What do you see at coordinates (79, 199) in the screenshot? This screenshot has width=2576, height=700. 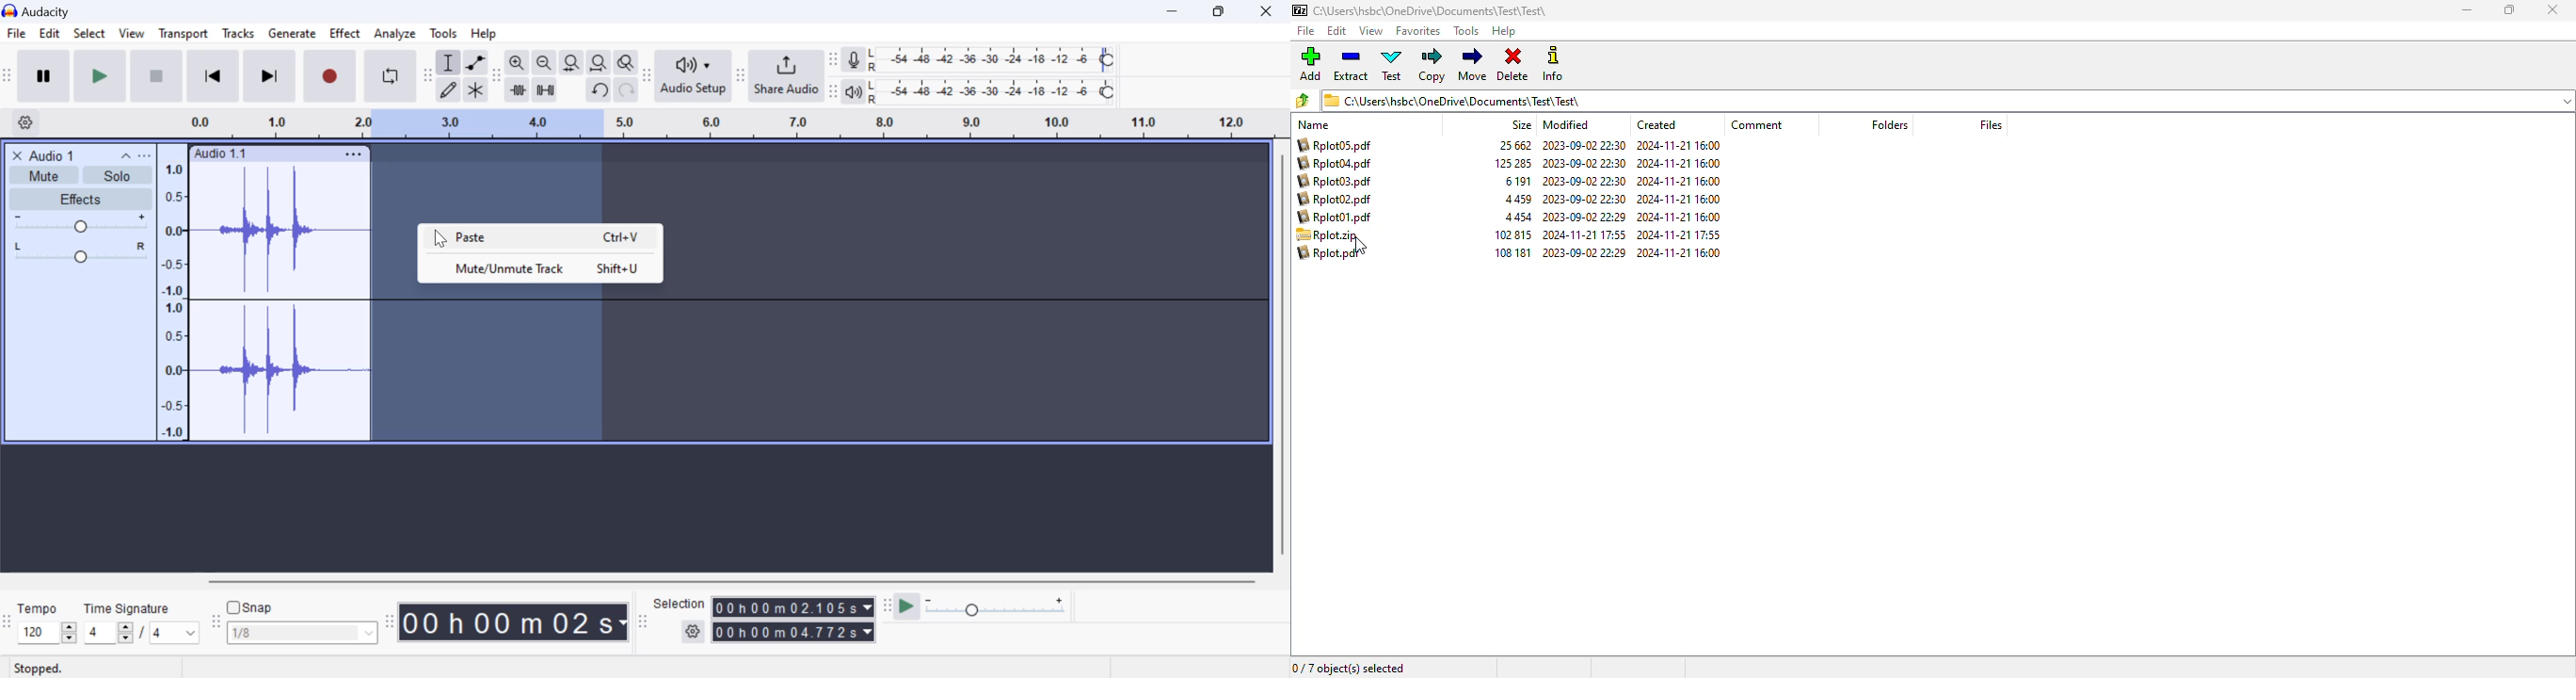 I see `Effects` at bounding box center [79, 199].